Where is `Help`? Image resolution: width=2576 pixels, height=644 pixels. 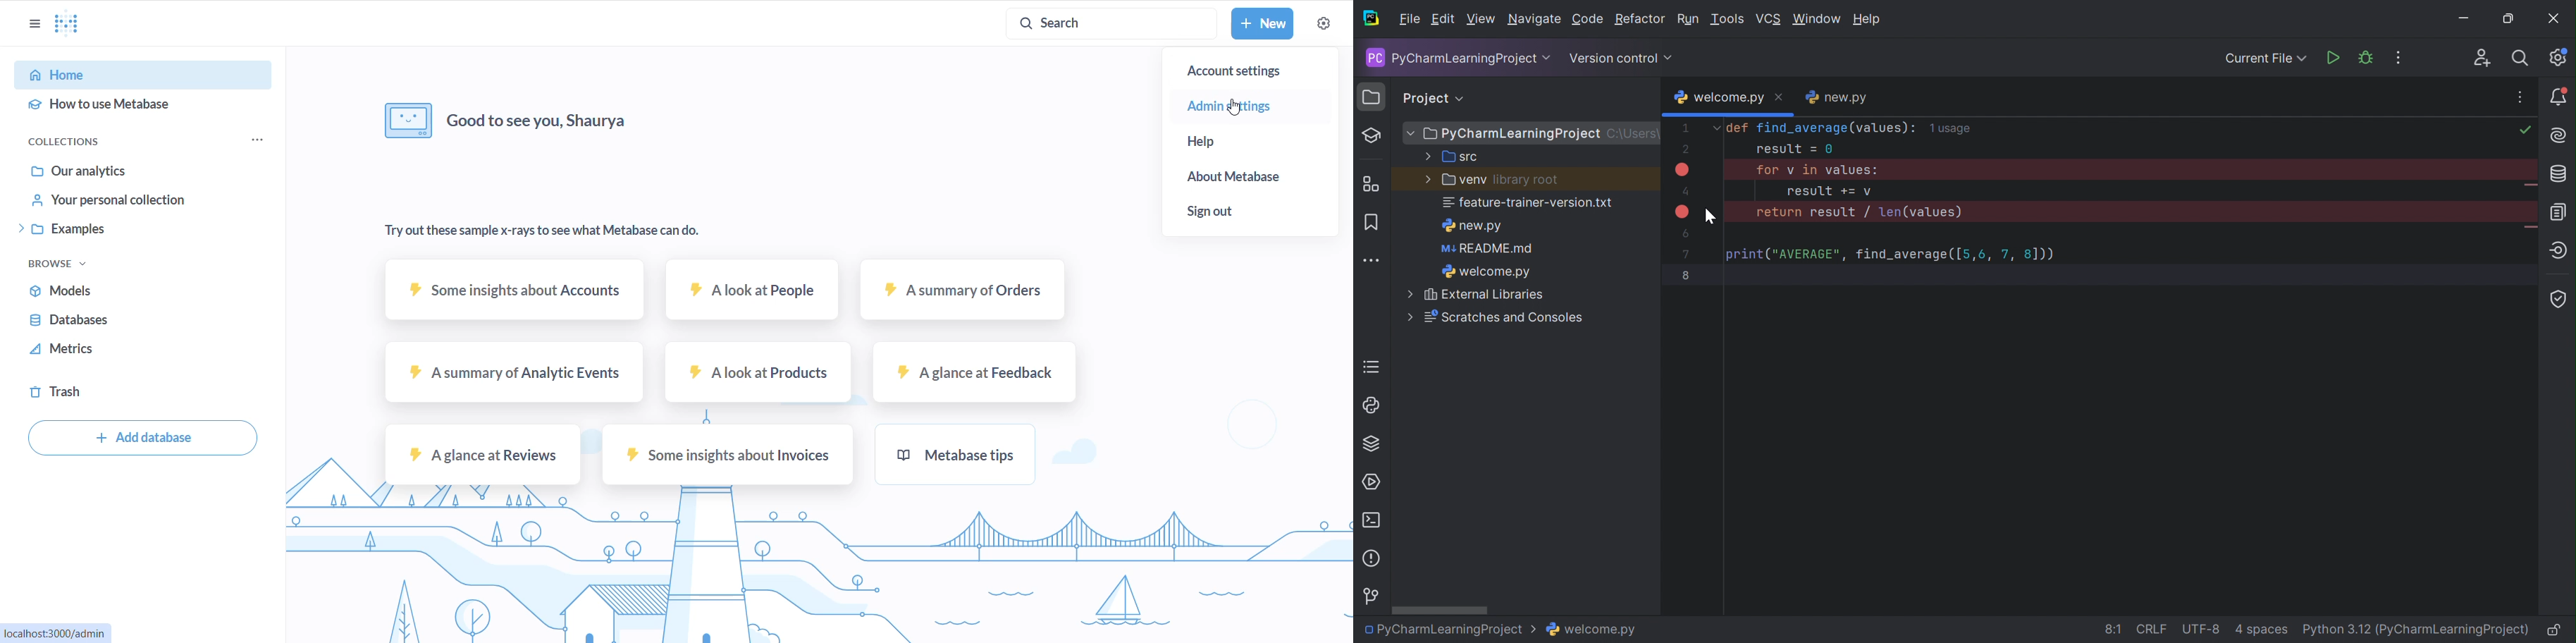 Help is located at coordinates (1868, 19).